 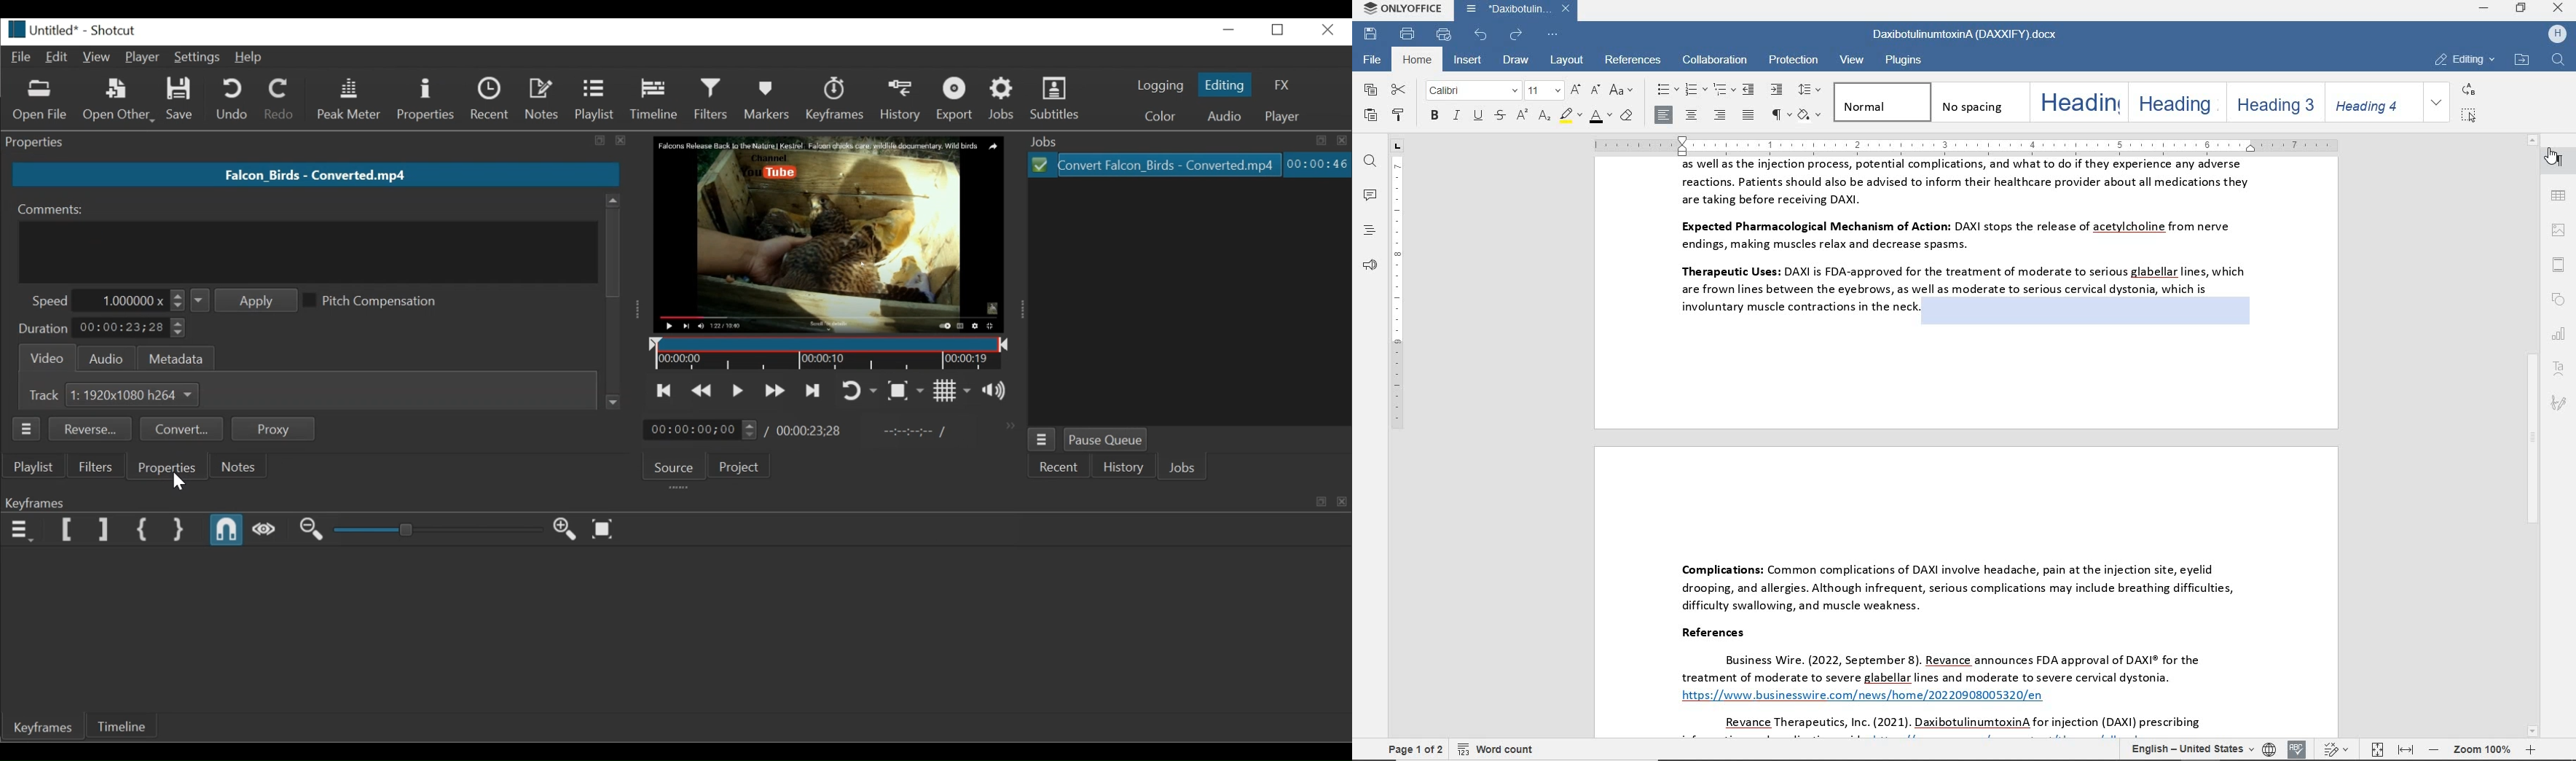 I want to click on ruler, so click(x=1967, y=144).